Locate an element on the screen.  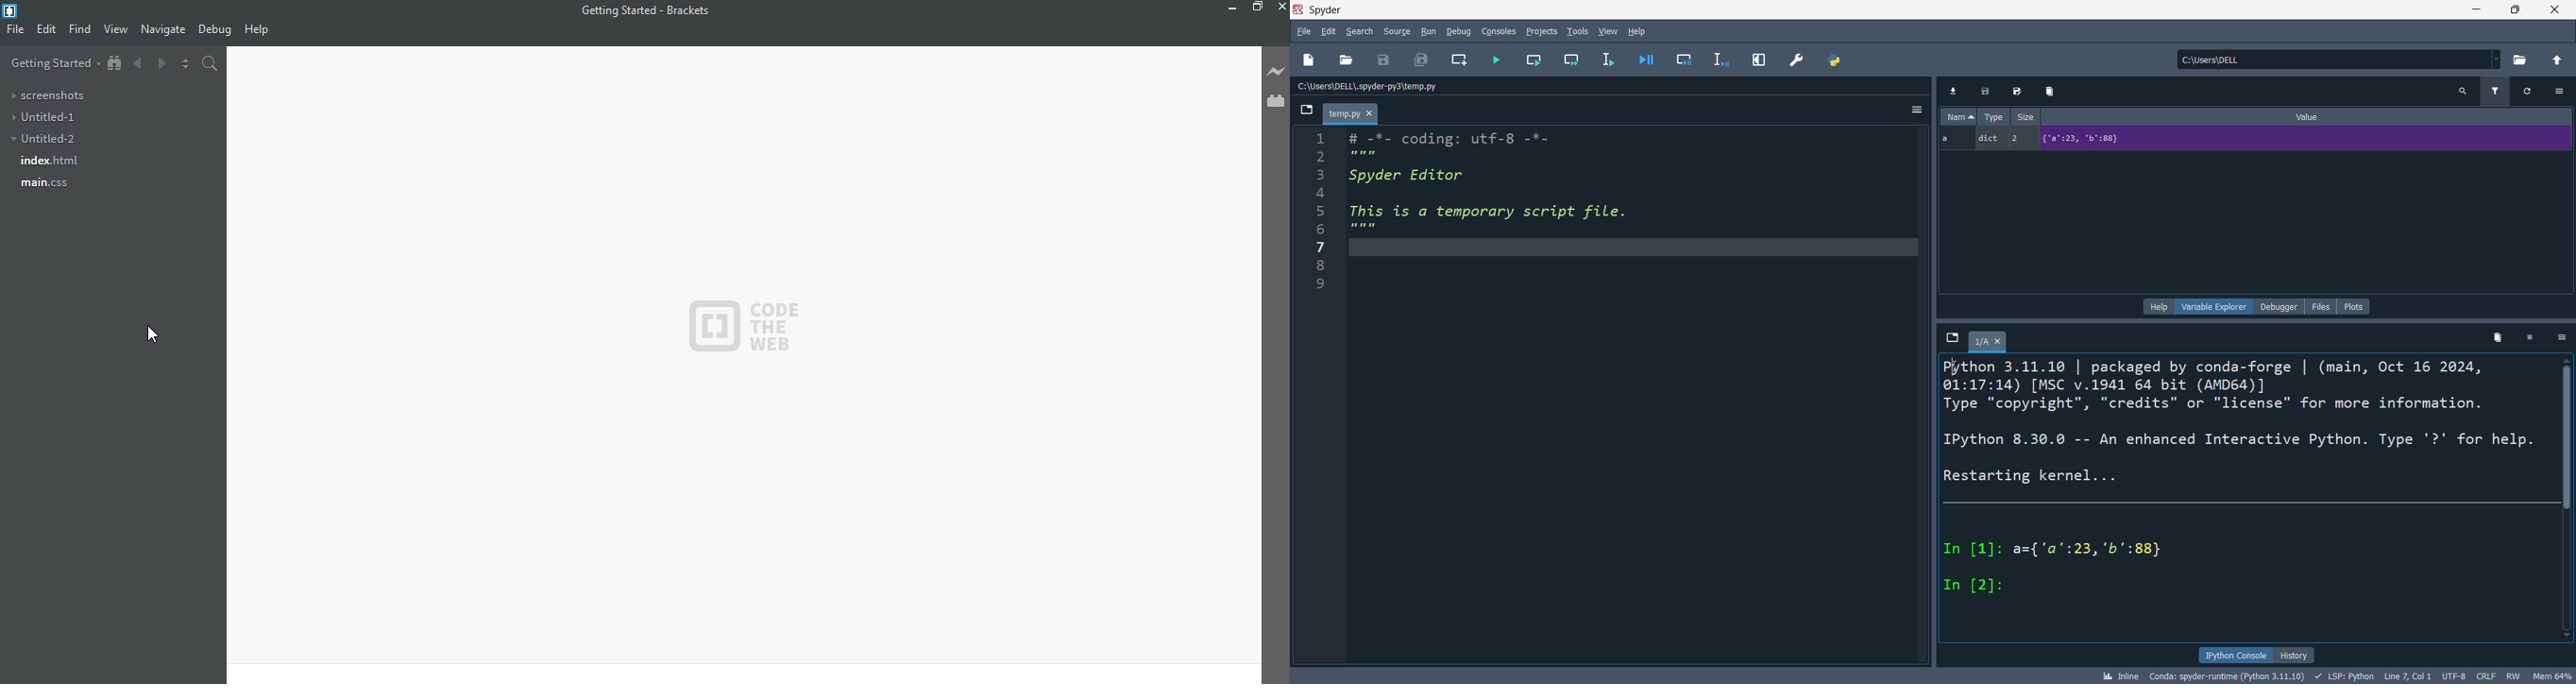
open parent directory is located at coordinates (2560, 61).